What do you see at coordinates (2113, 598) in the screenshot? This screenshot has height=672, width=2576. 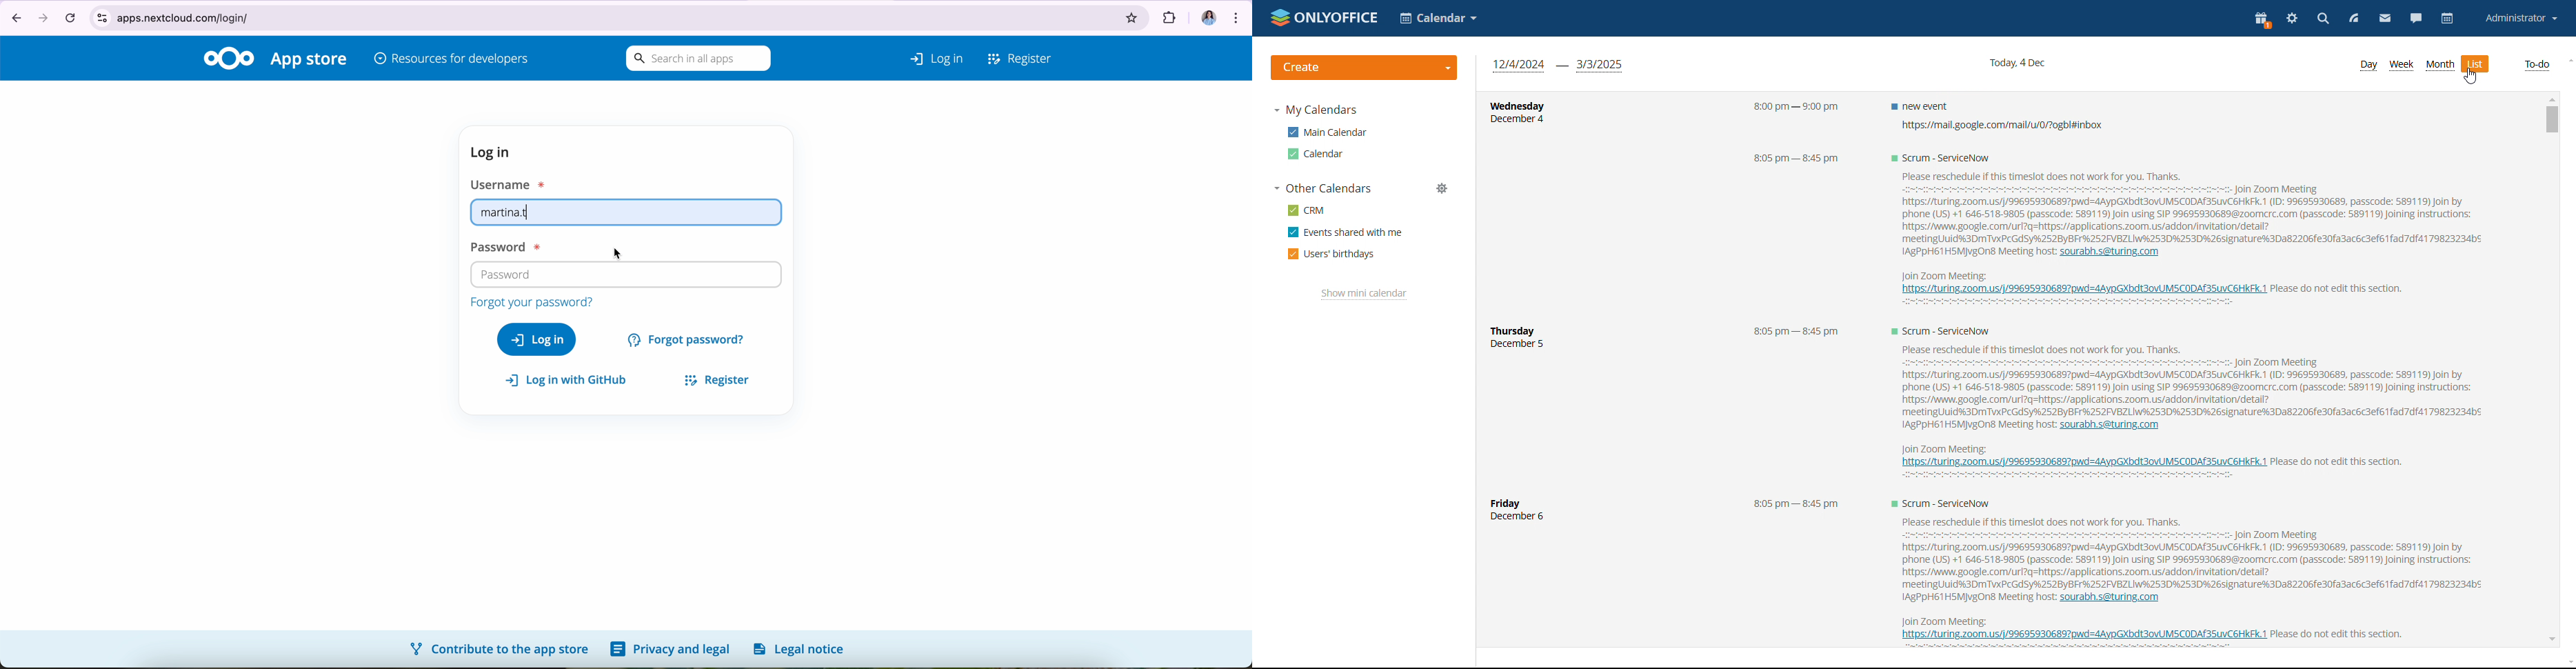 I see `sourabh.s@turing.com` at bounding box center [2113, 598].